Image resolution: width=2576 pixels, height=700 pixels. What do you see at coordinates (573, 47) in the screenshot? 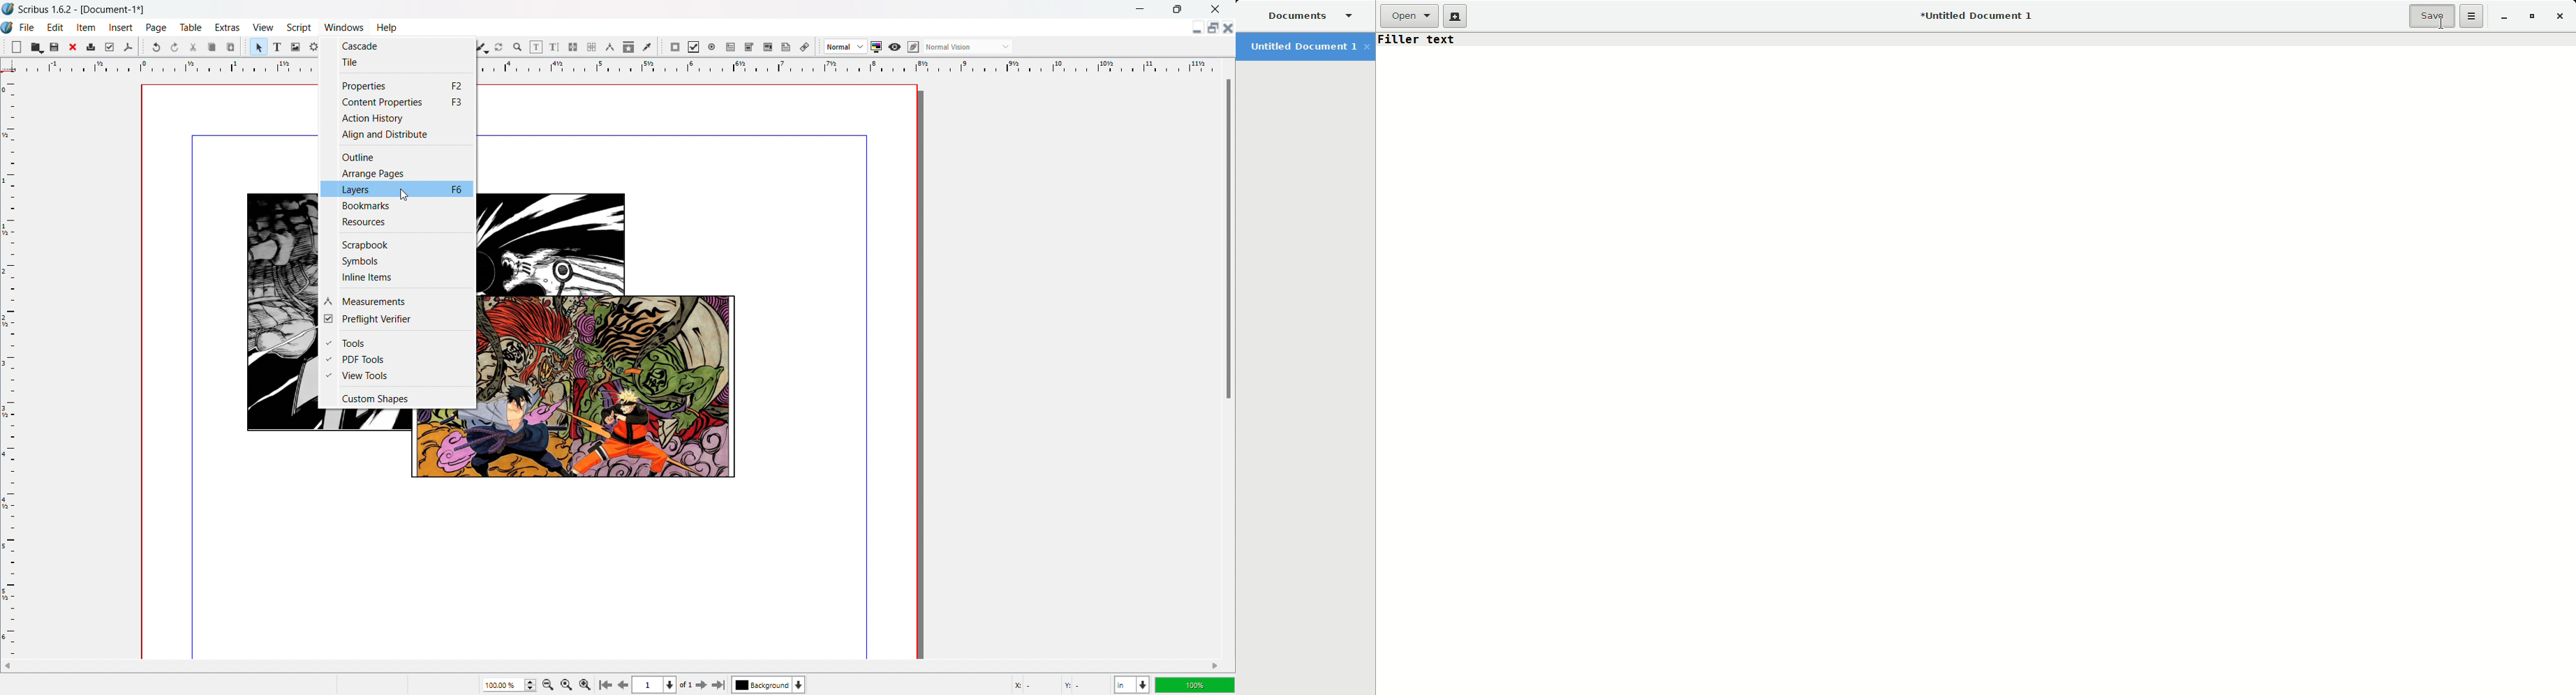
I see `link text frames` at bounding box center [573, 47].